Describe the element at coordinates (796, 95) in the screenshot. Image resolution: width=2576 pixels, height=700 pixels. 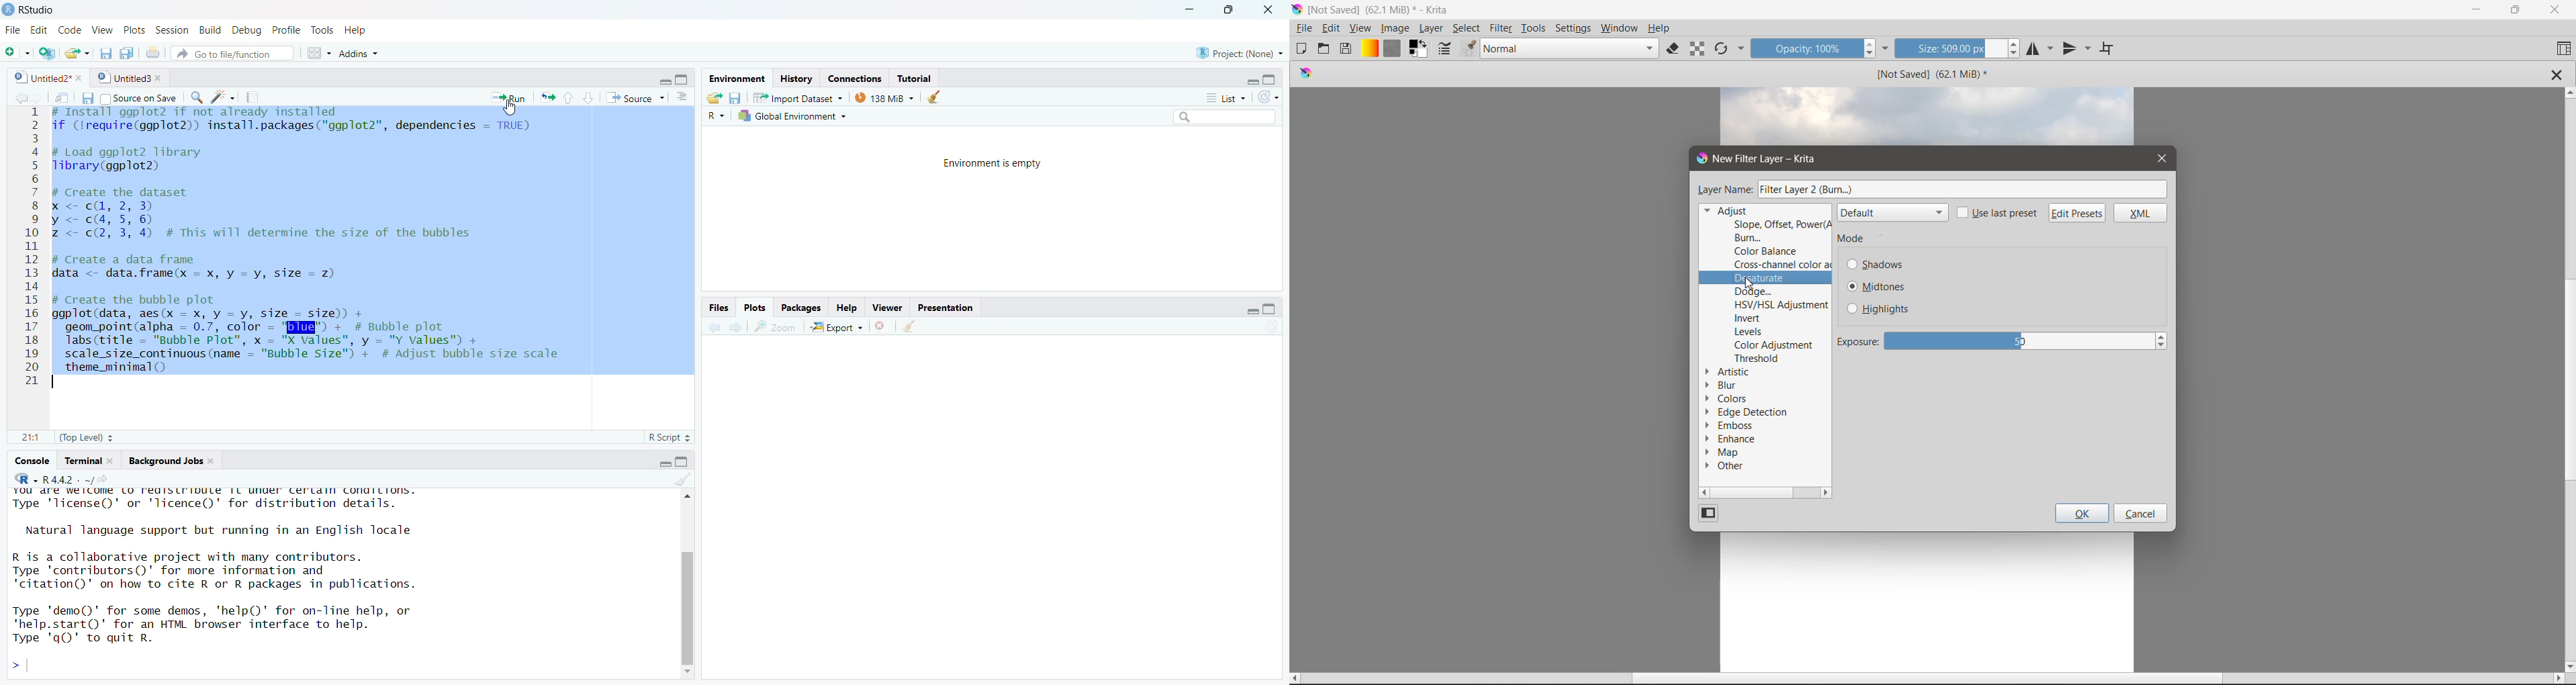
I see `import Dataset ` at that location.